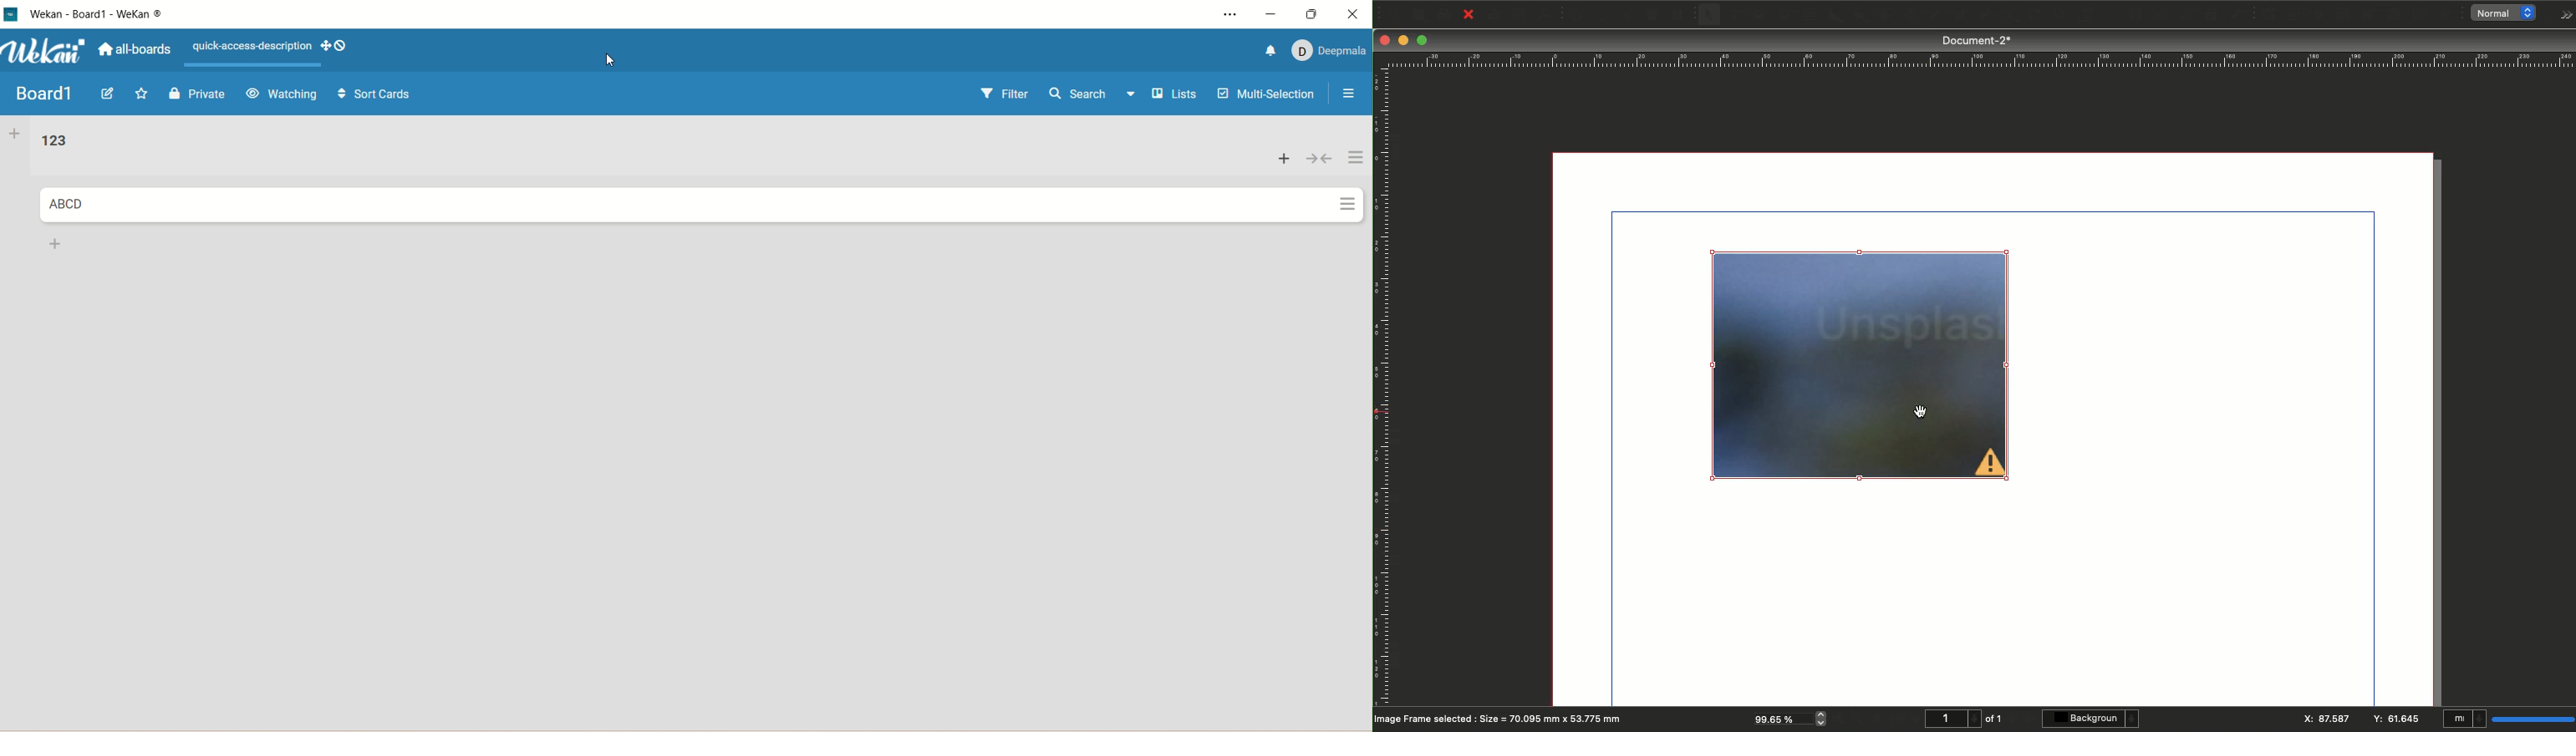 Image resolution: width=2576 pixels, height=756 pixels. I want to click on Link text frames, so click(2129, 14).